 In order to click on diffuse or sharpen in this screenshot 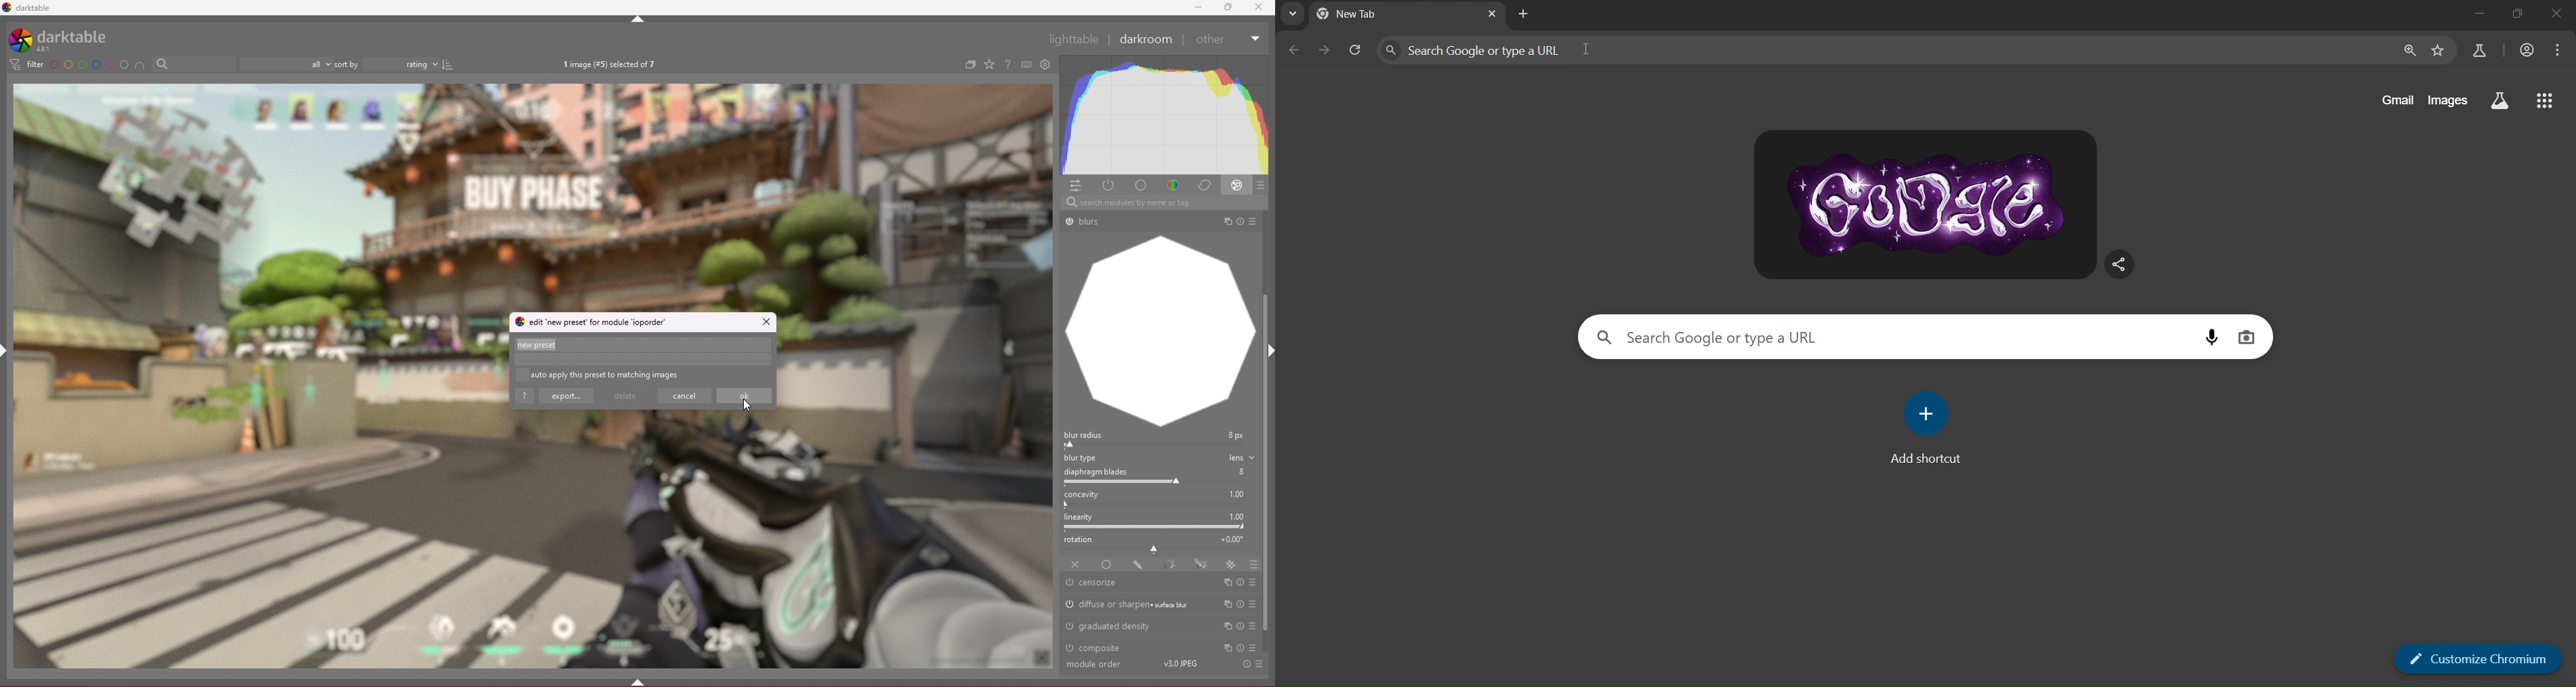, I will do `click(1132, 605)`.